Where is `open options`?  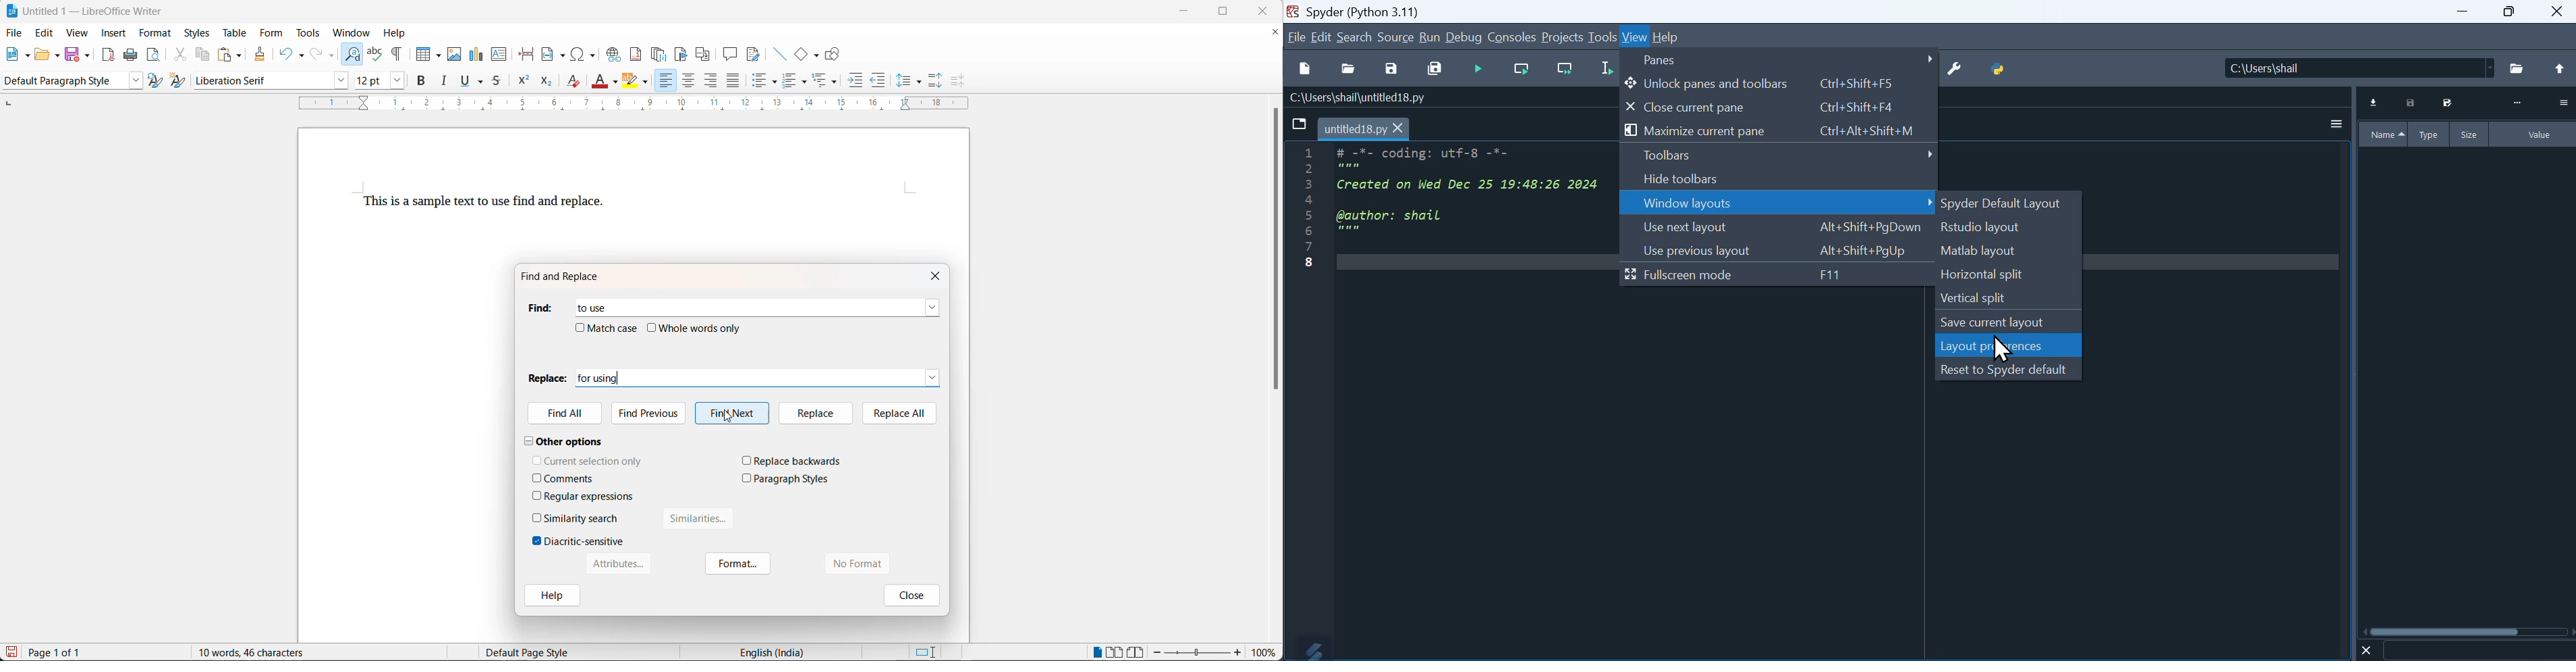
open options is located at coordinates (58, 54).